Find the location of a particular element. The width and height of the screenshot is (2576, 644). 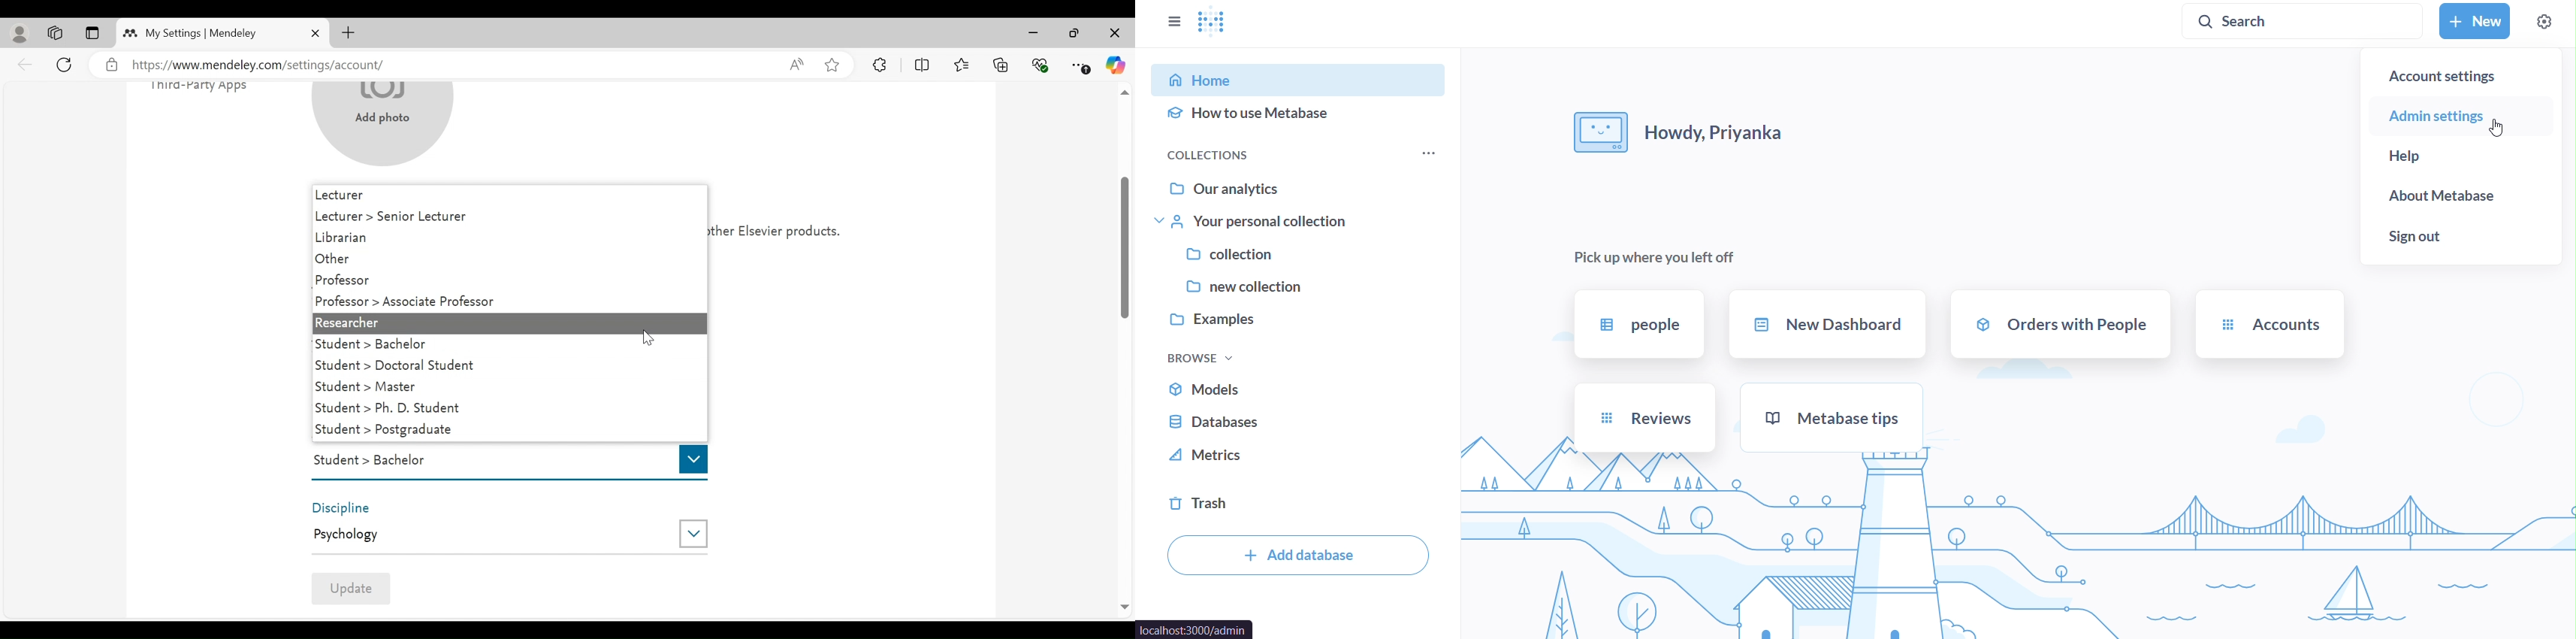

Update is located at coordinates (351, 588).